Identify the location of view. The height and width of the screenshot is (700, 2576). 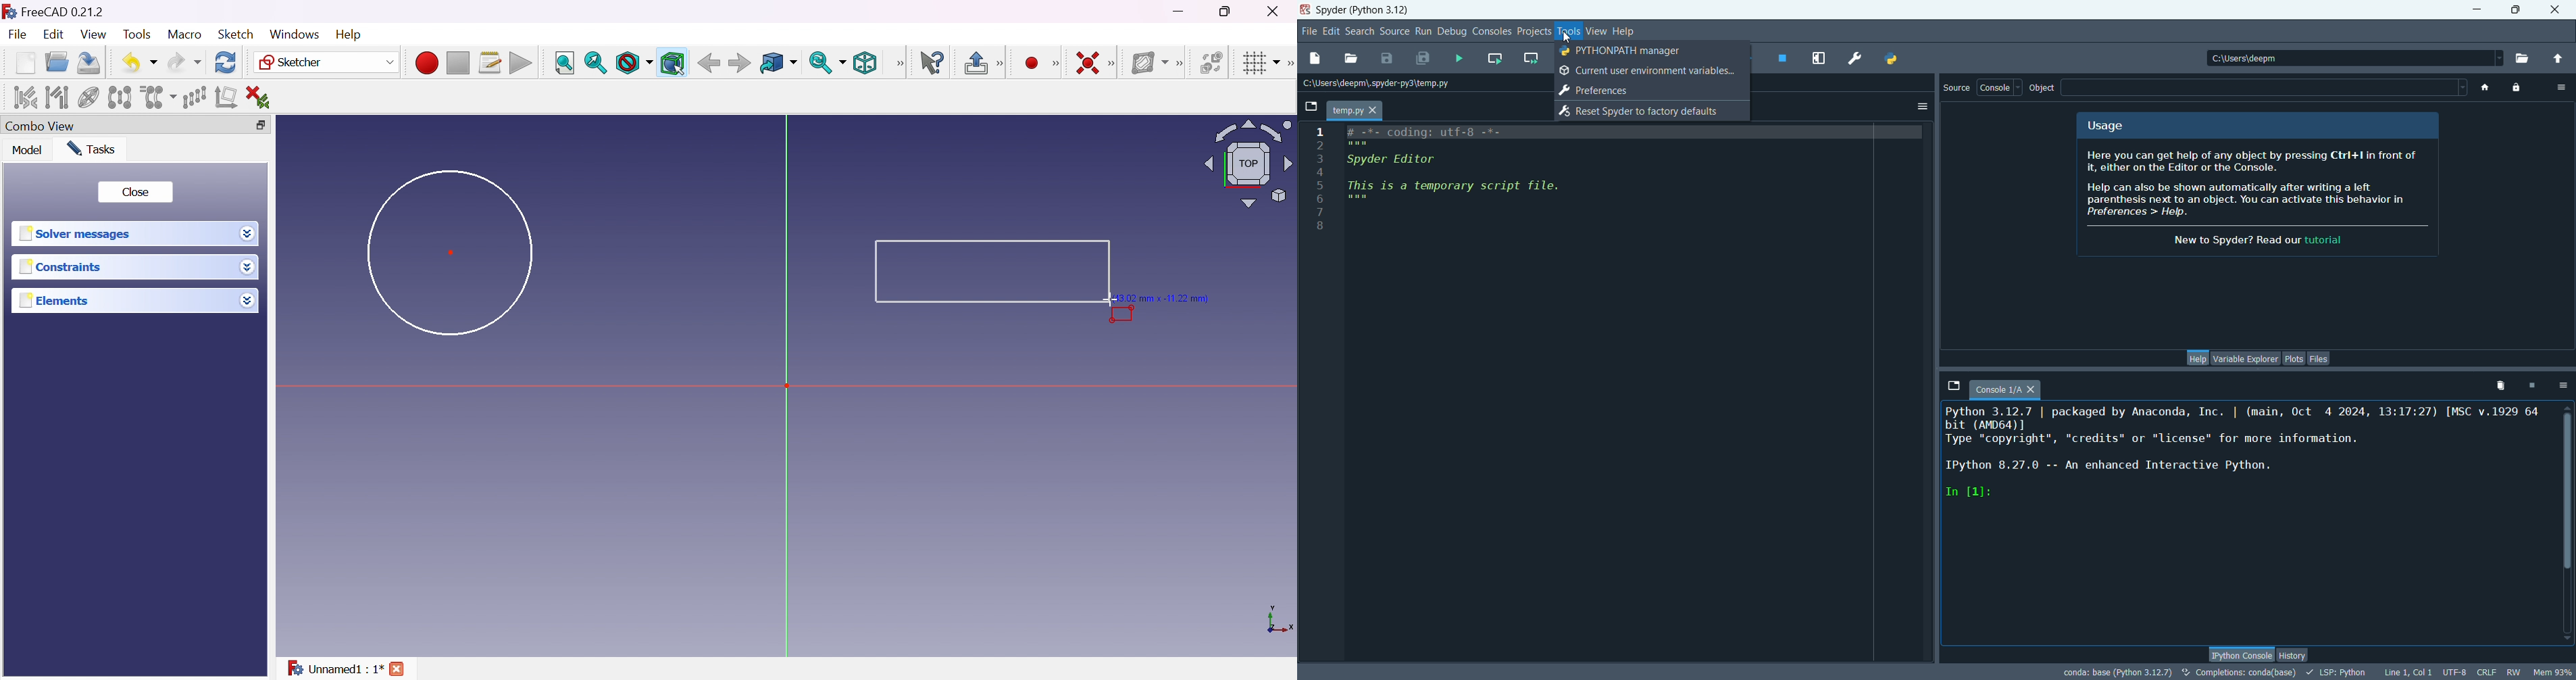
(1593, 30).